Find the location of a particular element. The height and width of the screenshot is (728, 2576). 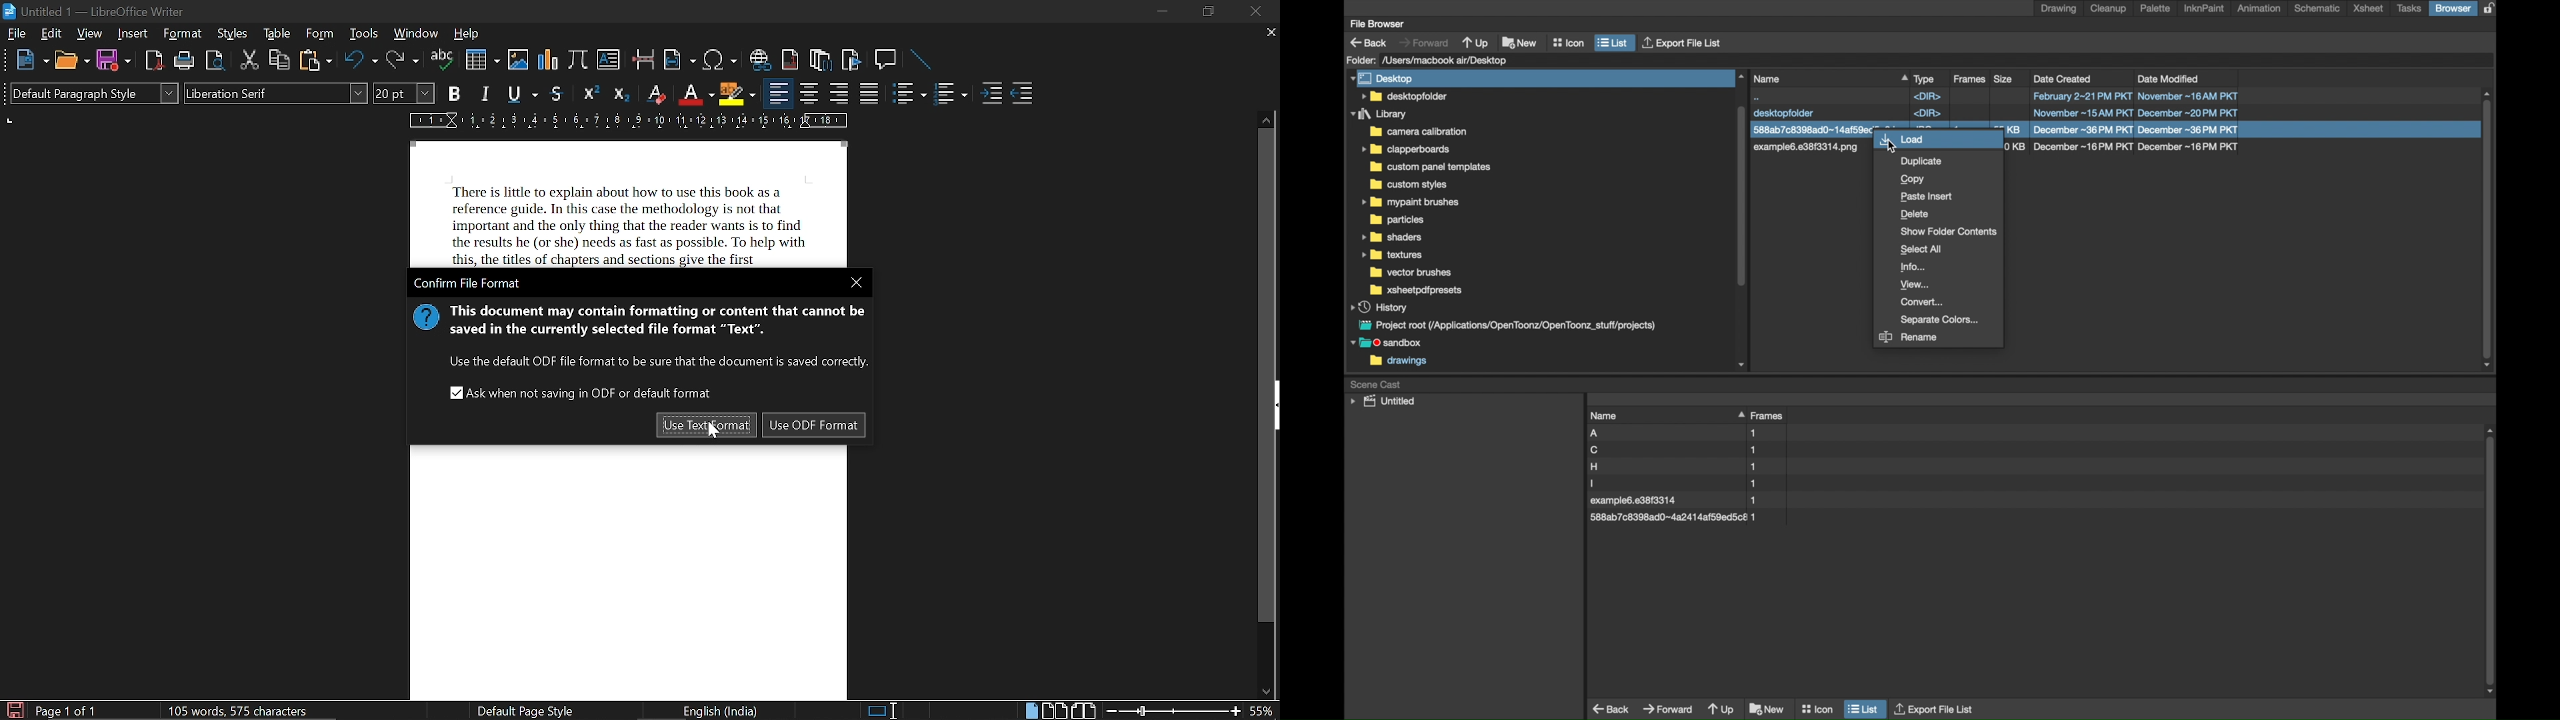

insert field is located at coordinates (679, 60).